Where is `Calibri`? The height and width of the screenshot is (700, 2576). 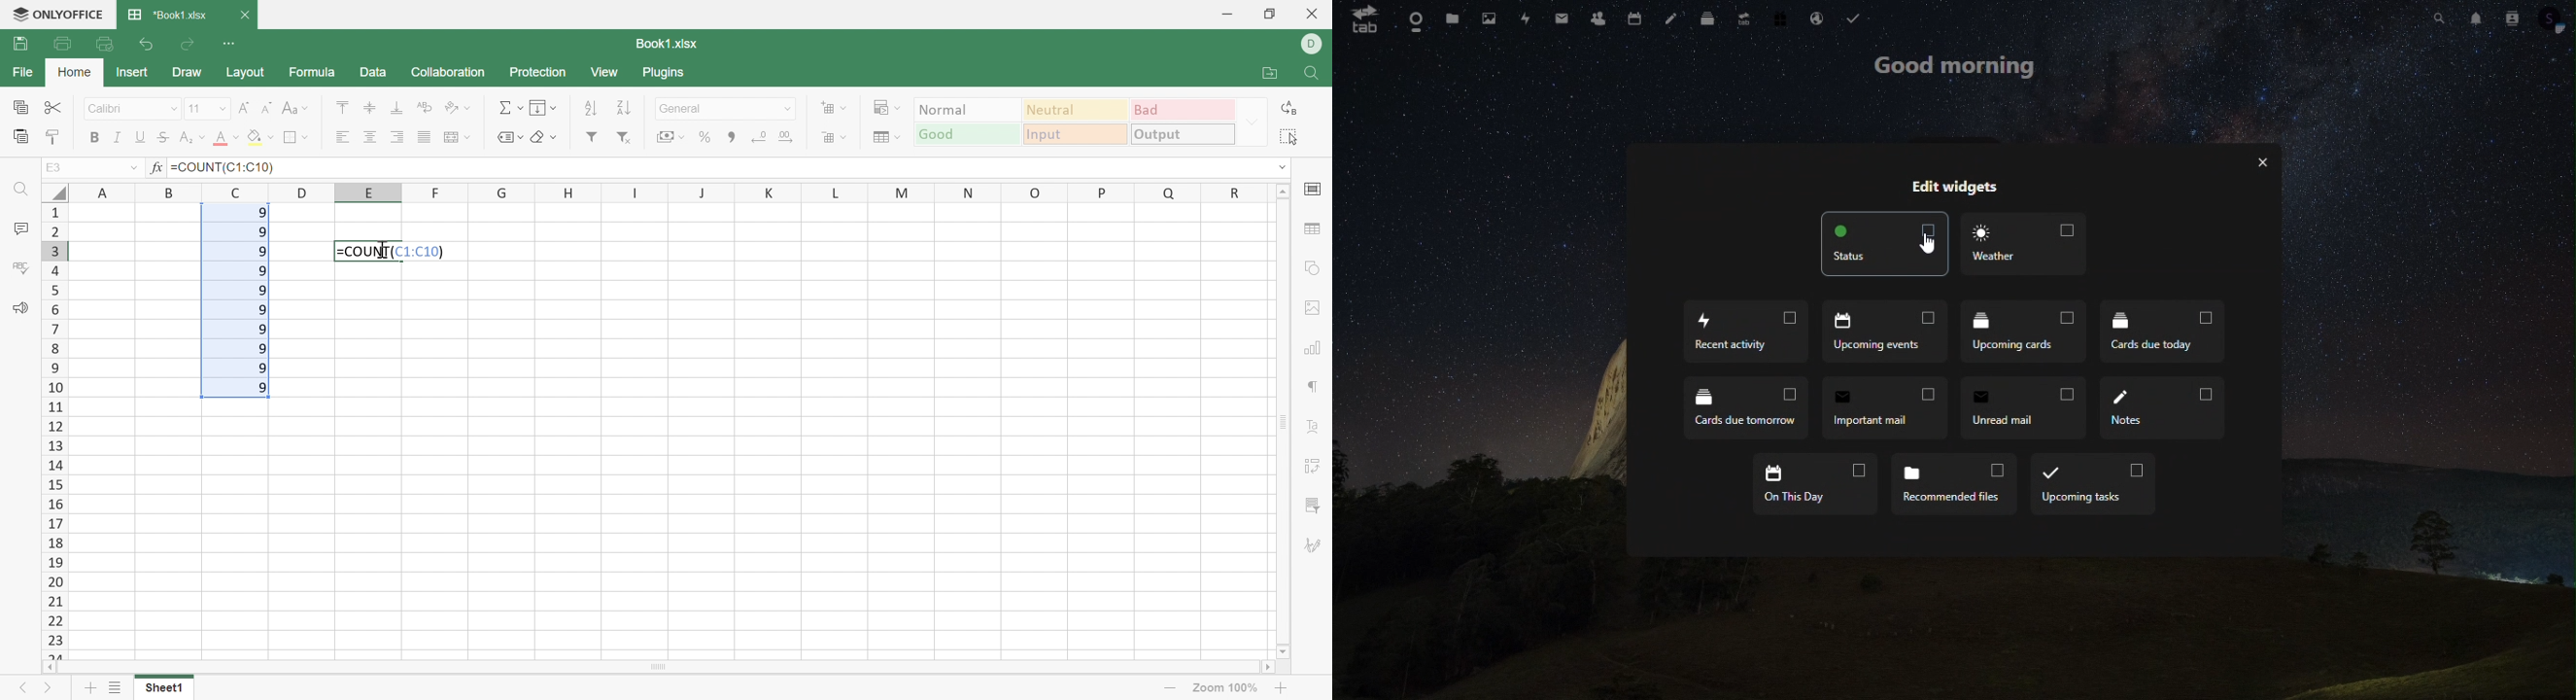
Calibri is located at coordinates (109, 109).